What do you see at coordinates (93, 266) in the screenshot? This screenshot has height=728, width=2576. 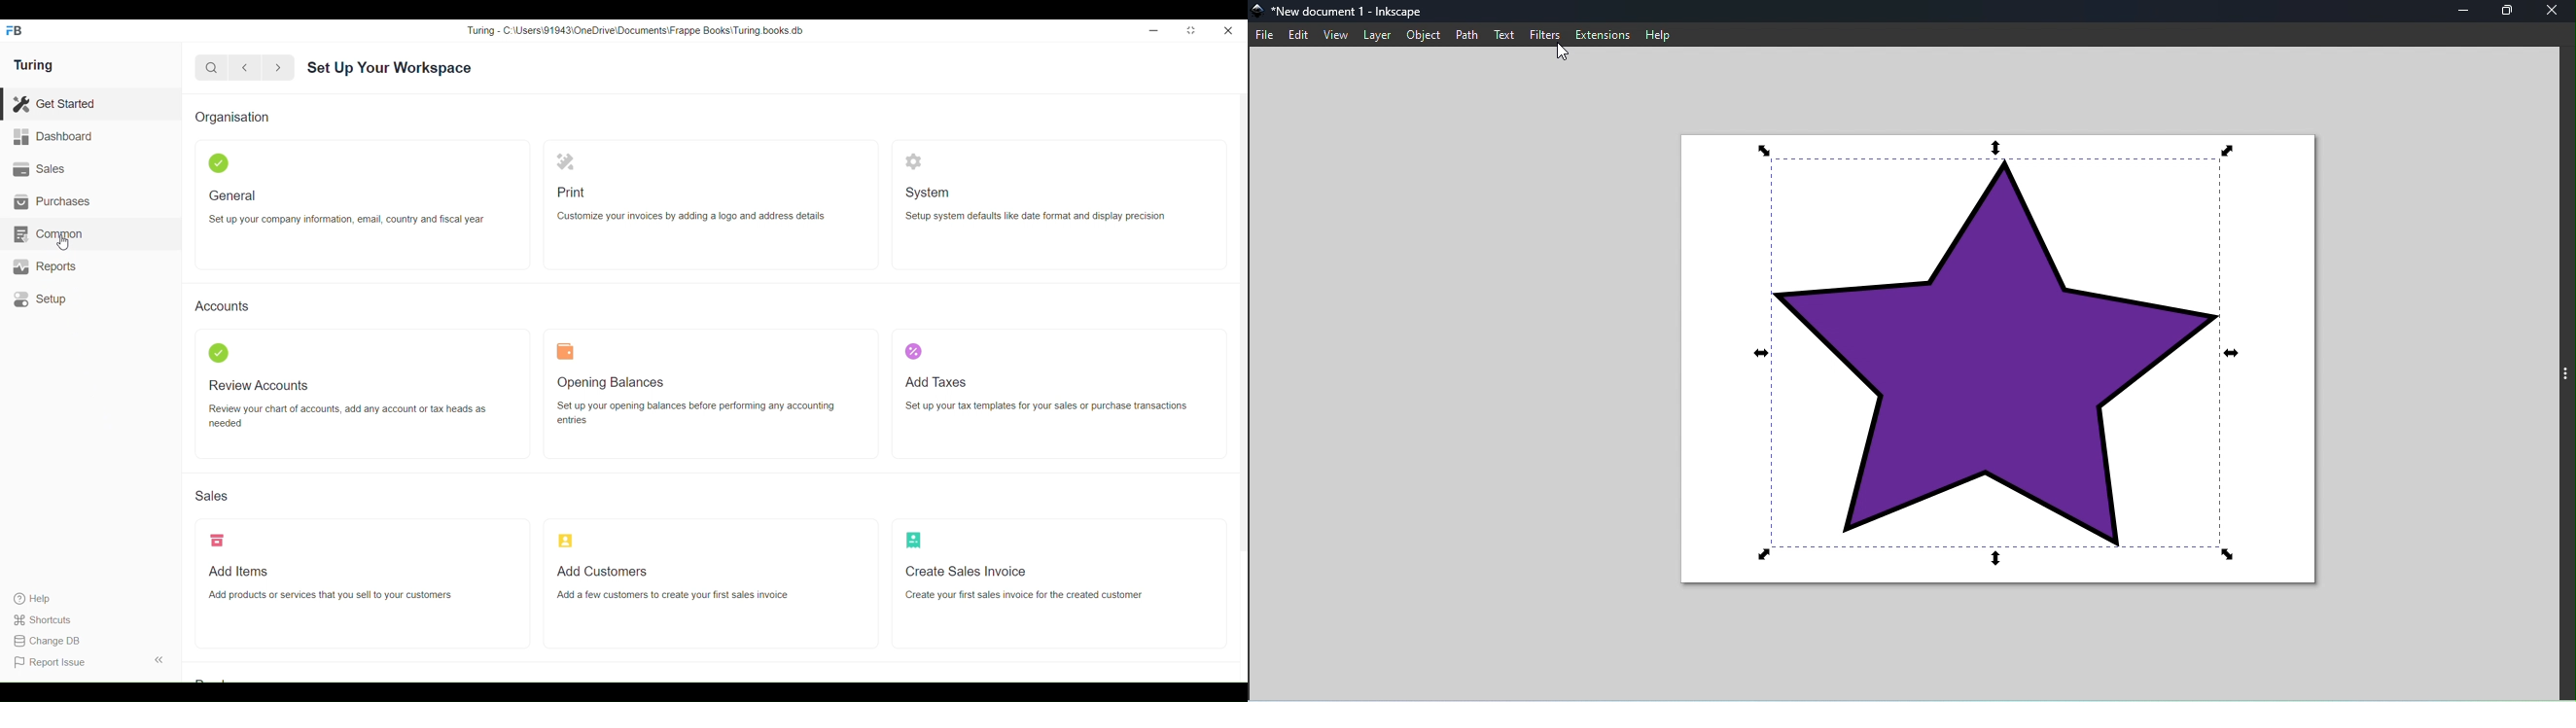 I see `Reports` at bounding box center [93, 266].